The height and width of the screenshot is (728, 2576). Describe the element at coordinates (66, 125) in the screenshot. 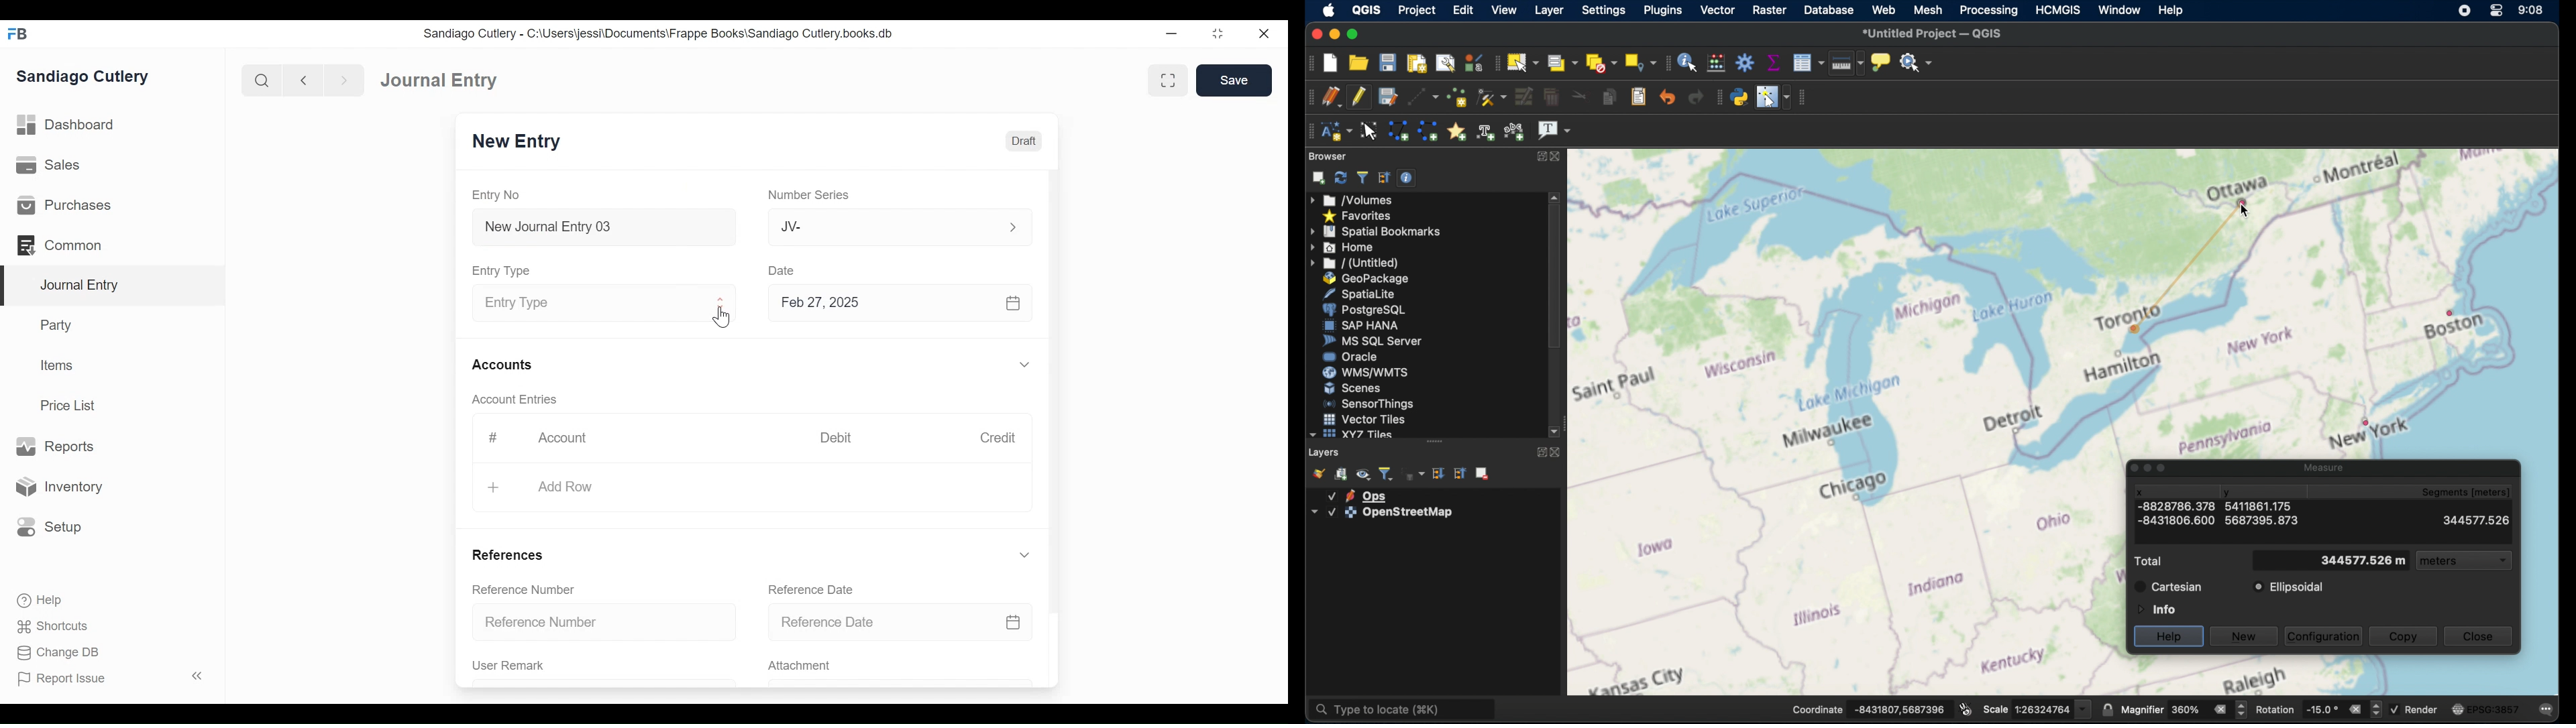

I see `Dashboard` at that location.